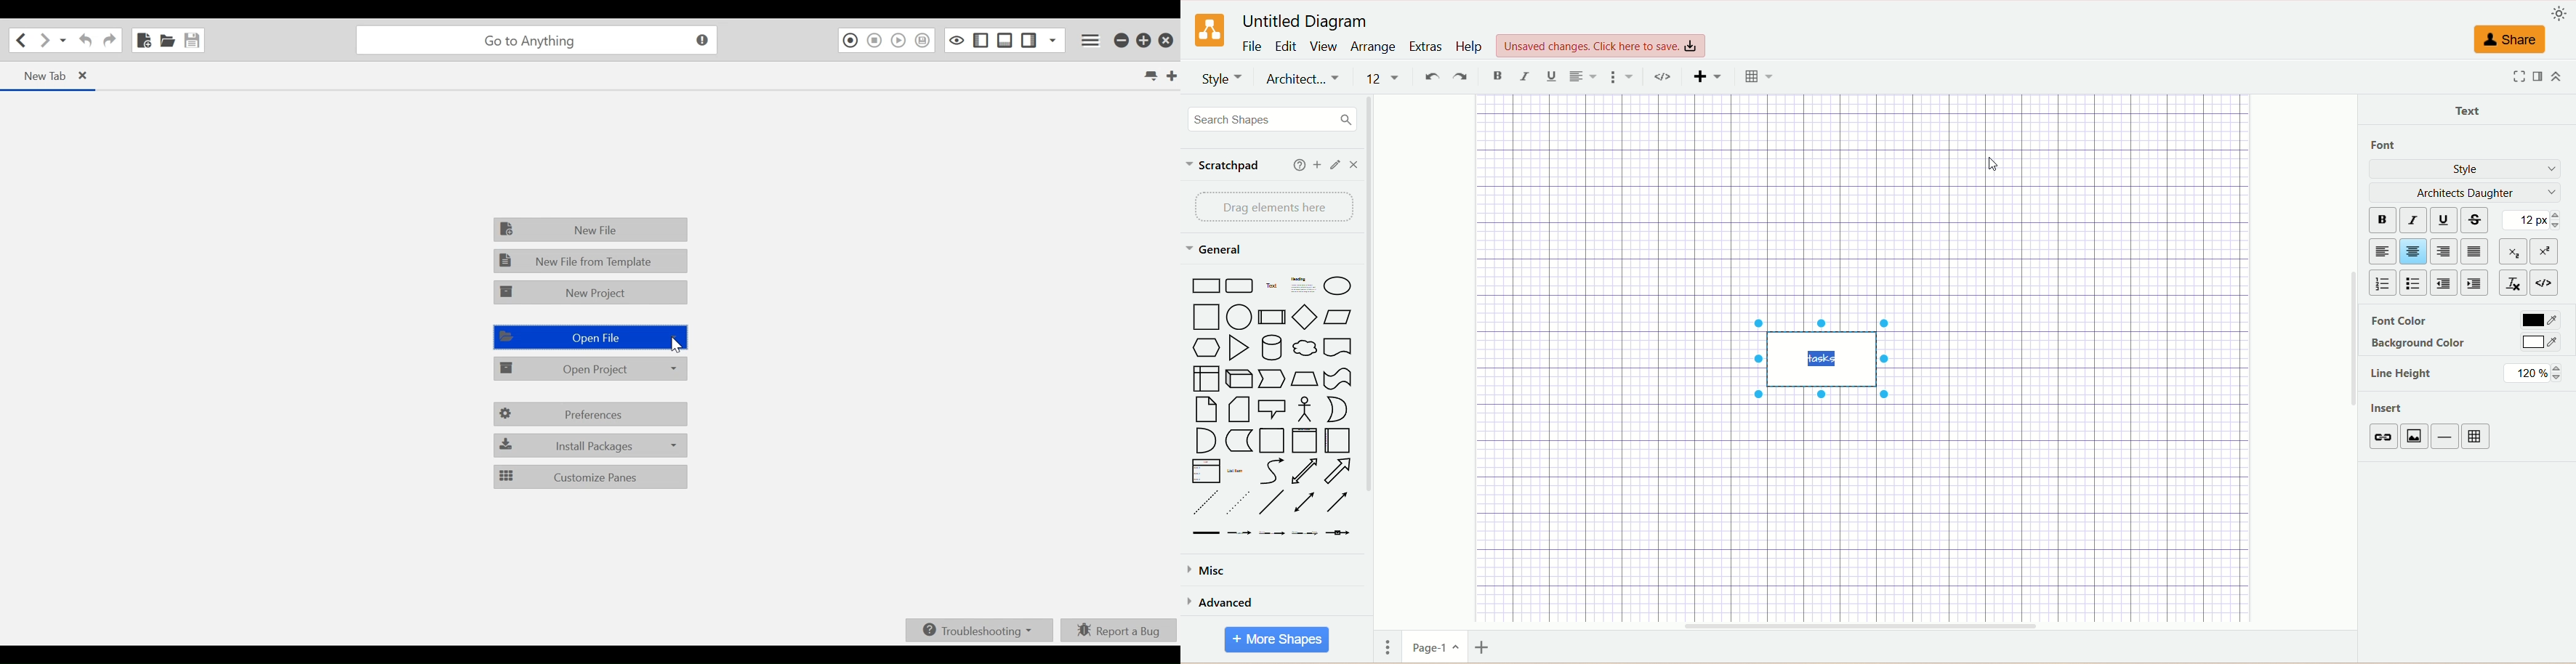  Describe the element at coordinates (2381, 219) in the screenshot. I see `bold` at that location.